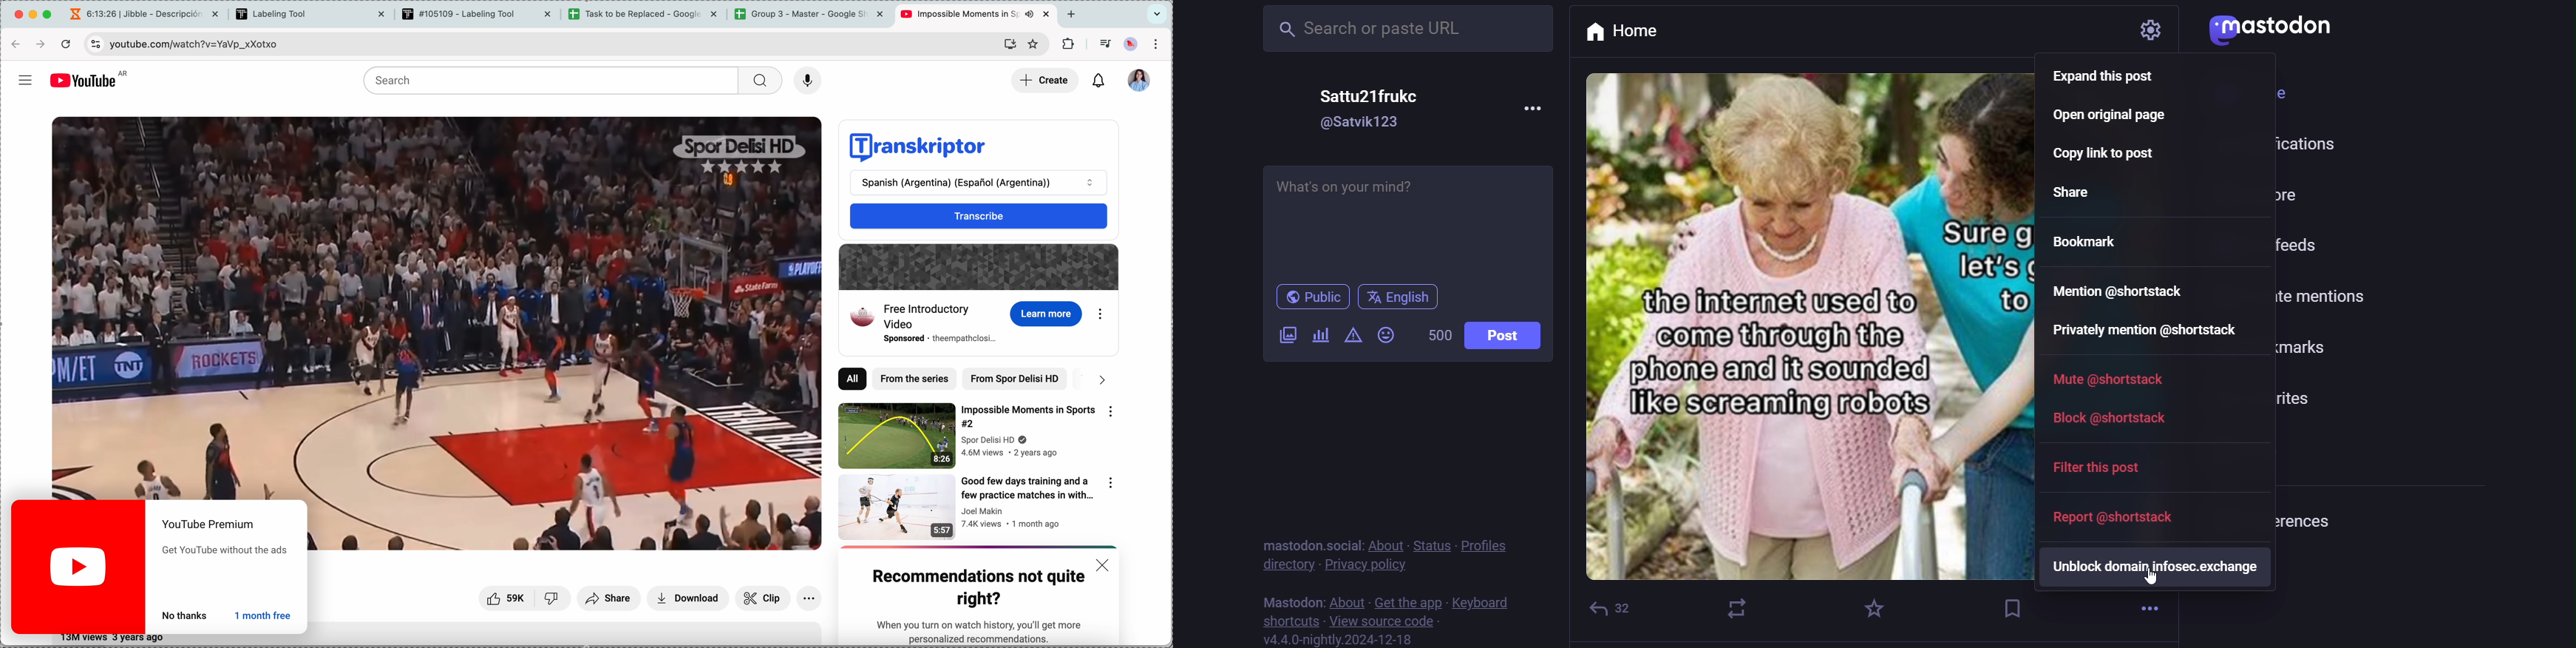  I want to click on transkriptor logo, so click(917, 141).